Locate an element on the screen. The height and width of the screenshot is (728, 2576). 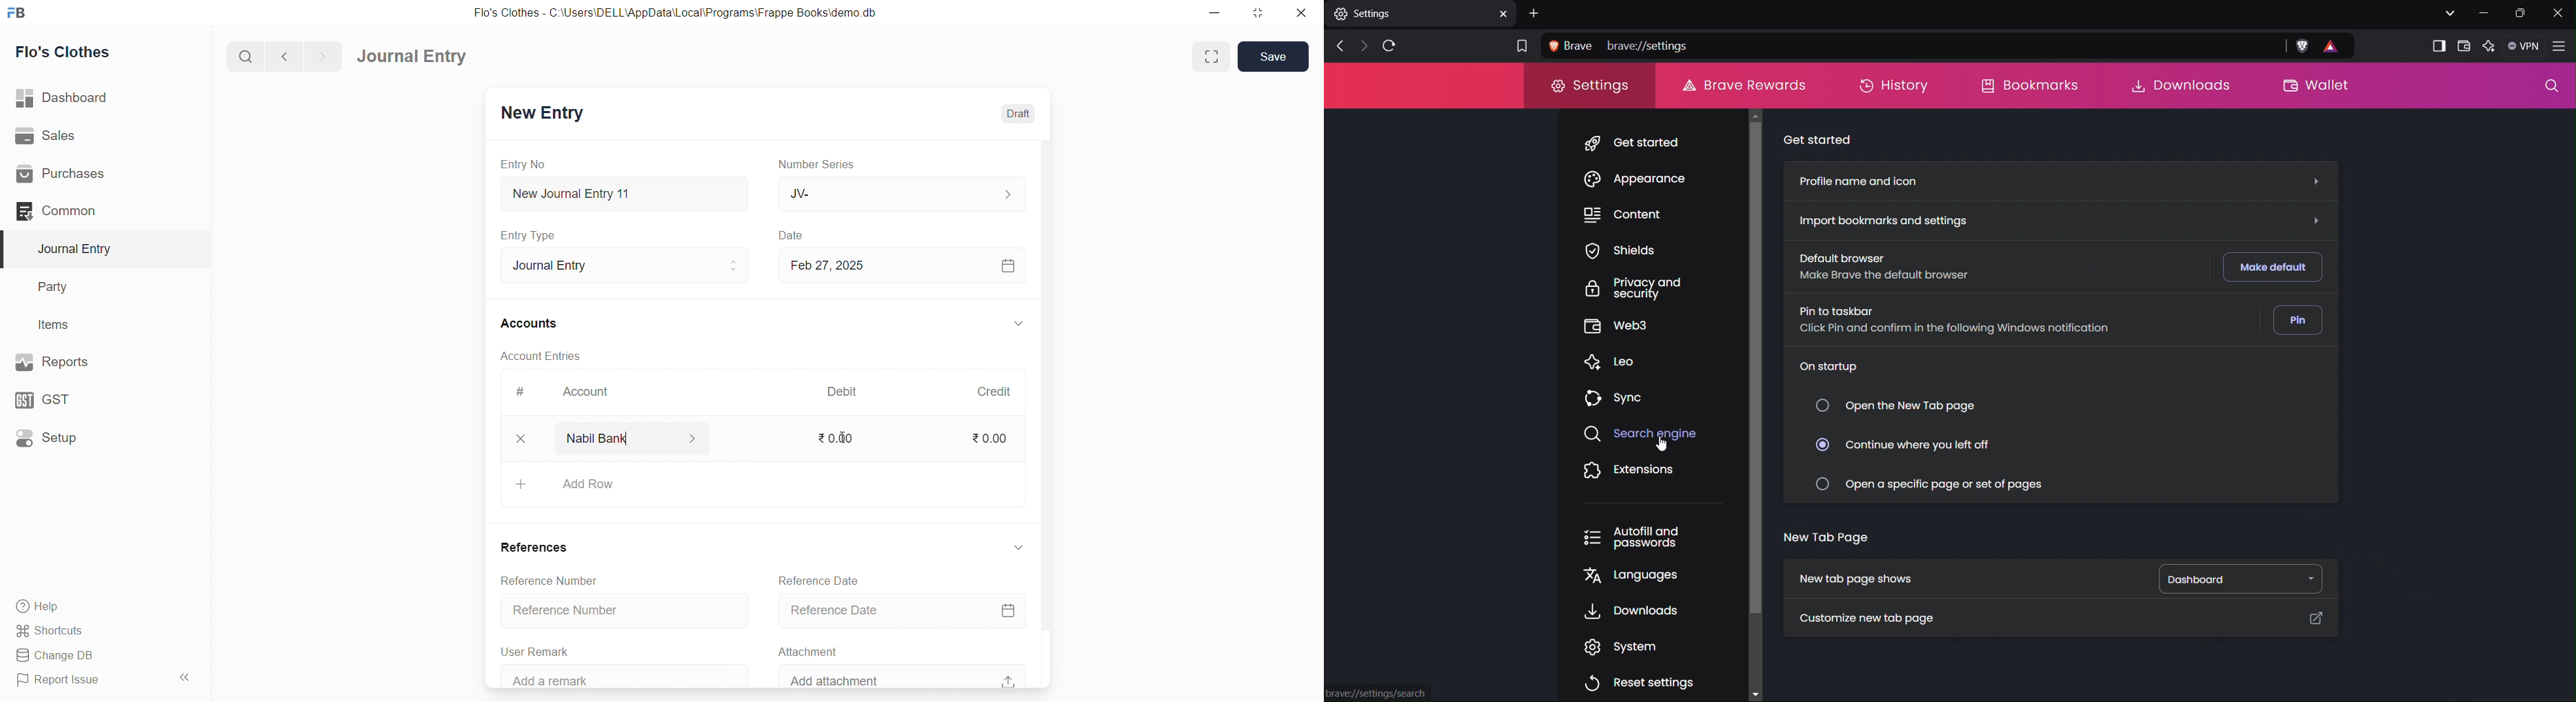
close is located at coordinates (1302, 12).